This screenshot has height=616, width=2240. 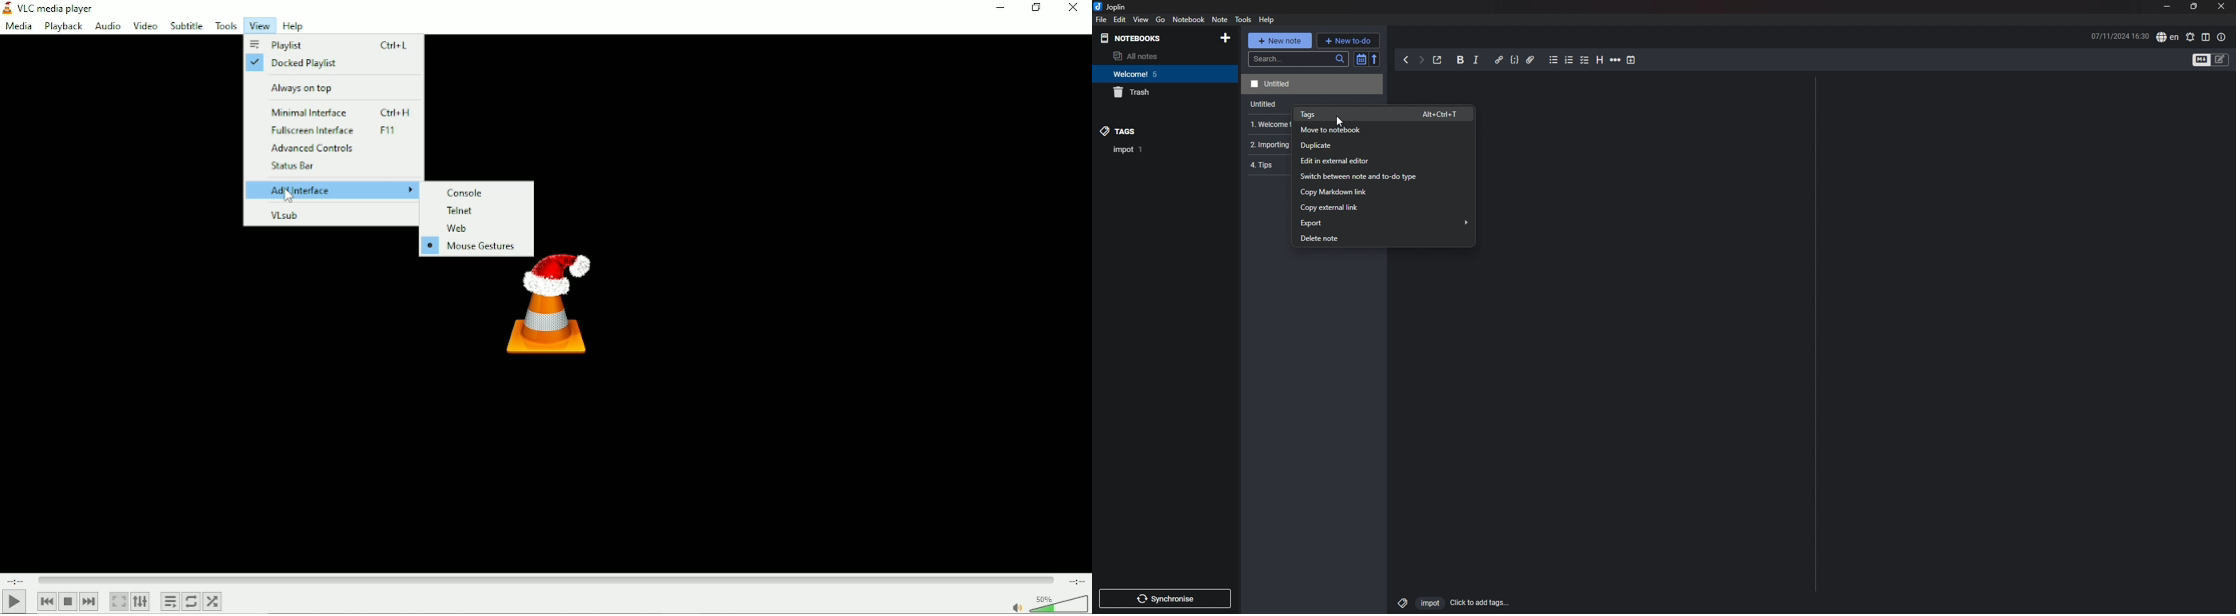 I want to click on Play, so click(x=17, y=601).